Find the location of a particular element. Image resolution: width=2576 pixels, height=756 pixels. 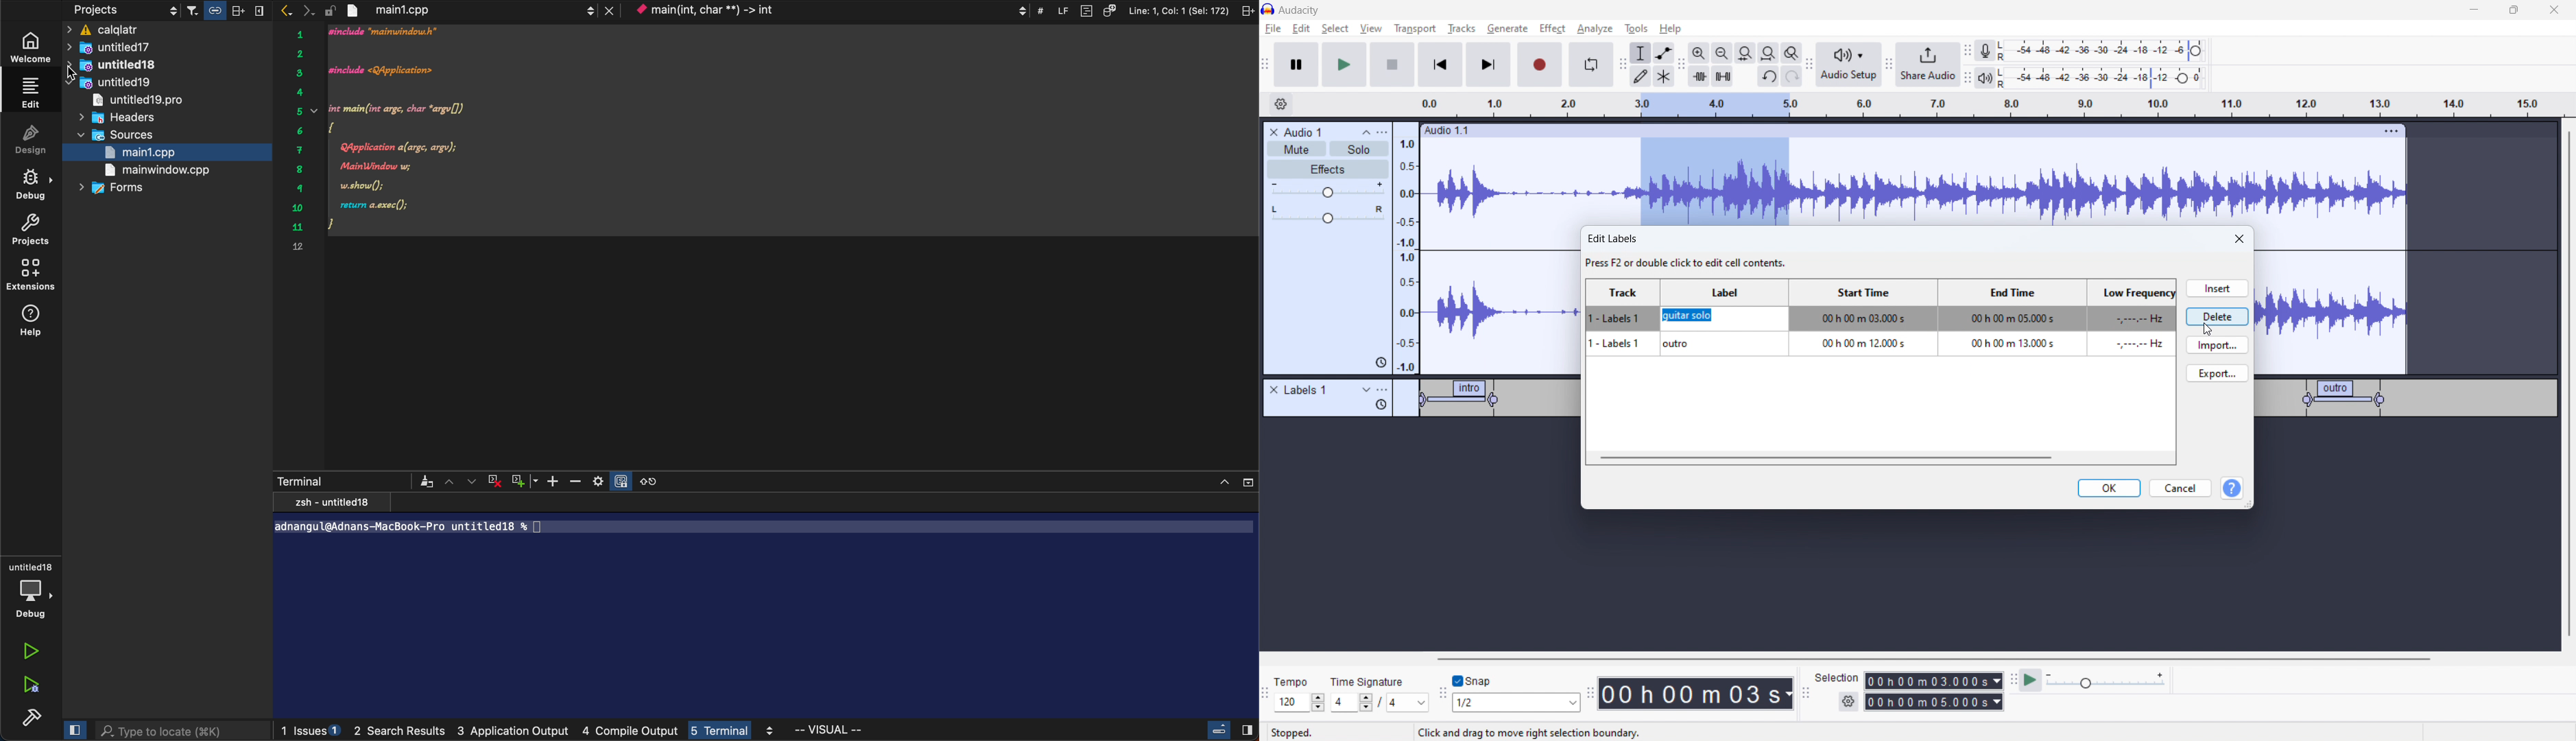

share audio toolbar is located at coordinates (1889, 66).